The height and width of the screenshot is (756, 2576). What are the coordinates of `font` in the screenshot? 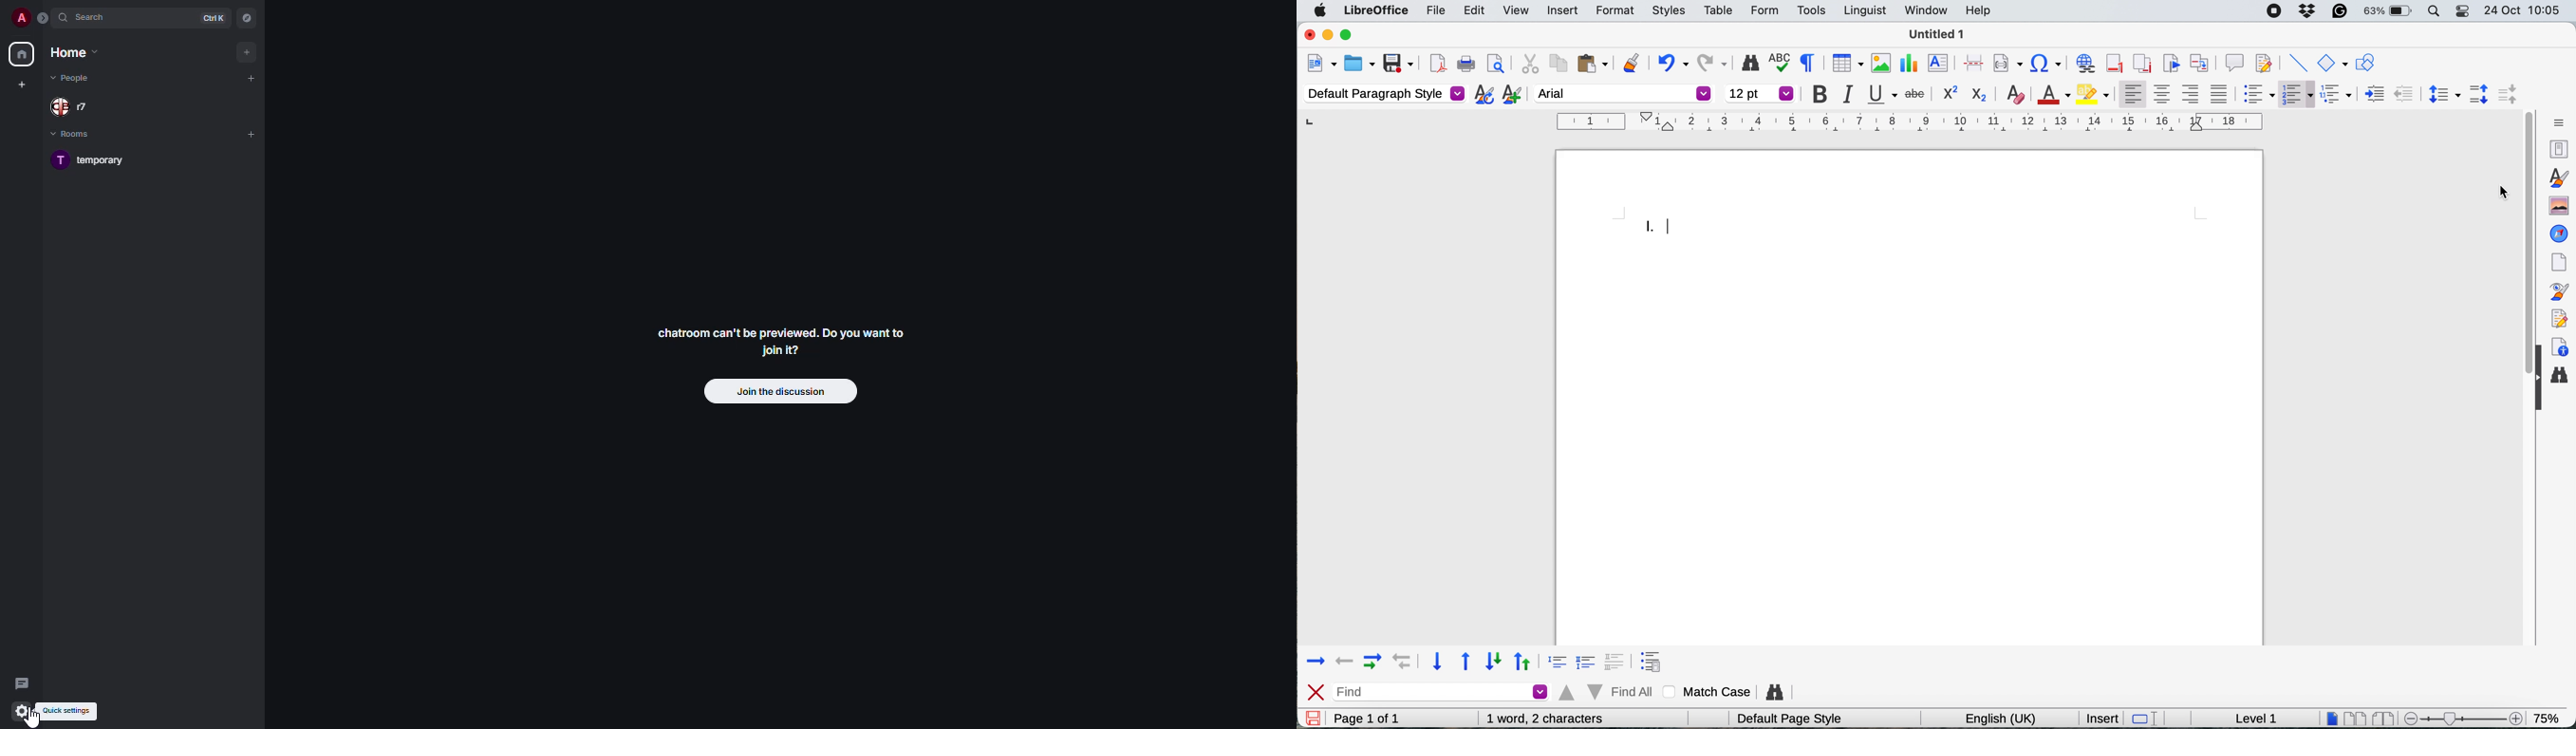 It's located at (1623, 93).